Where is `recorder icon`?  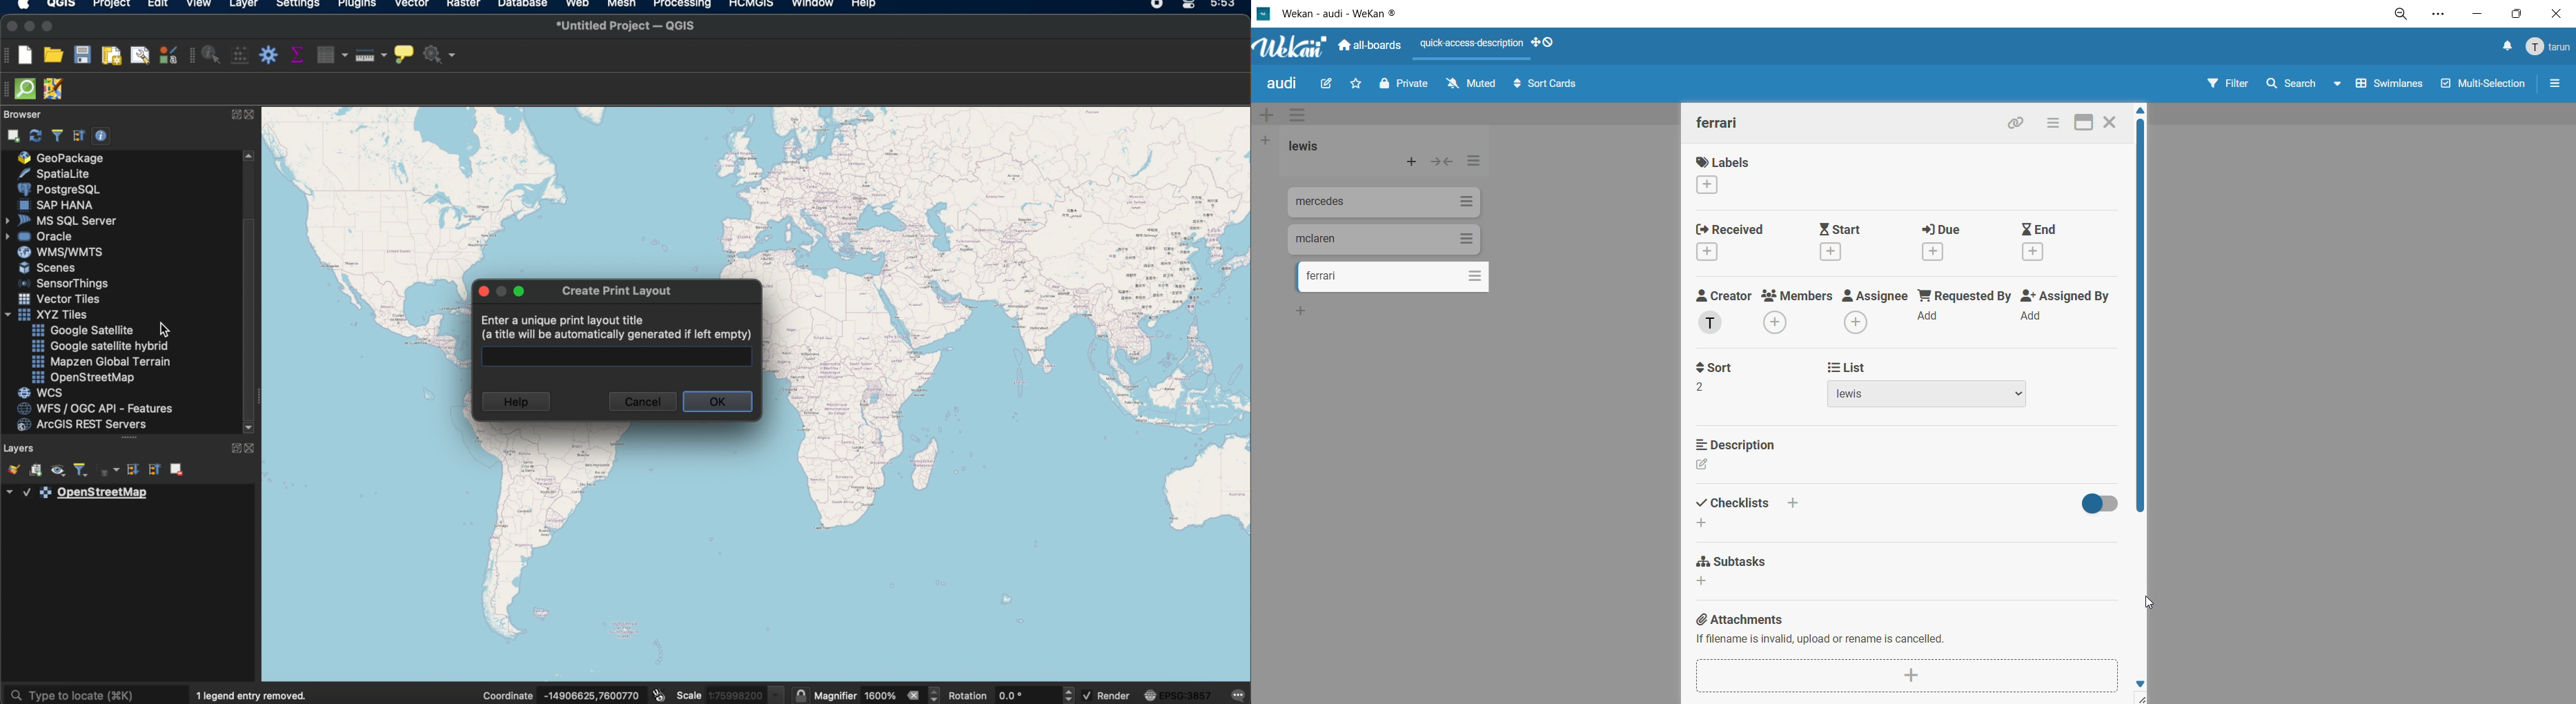 recorder icon is located at coordinates (1153, 6).